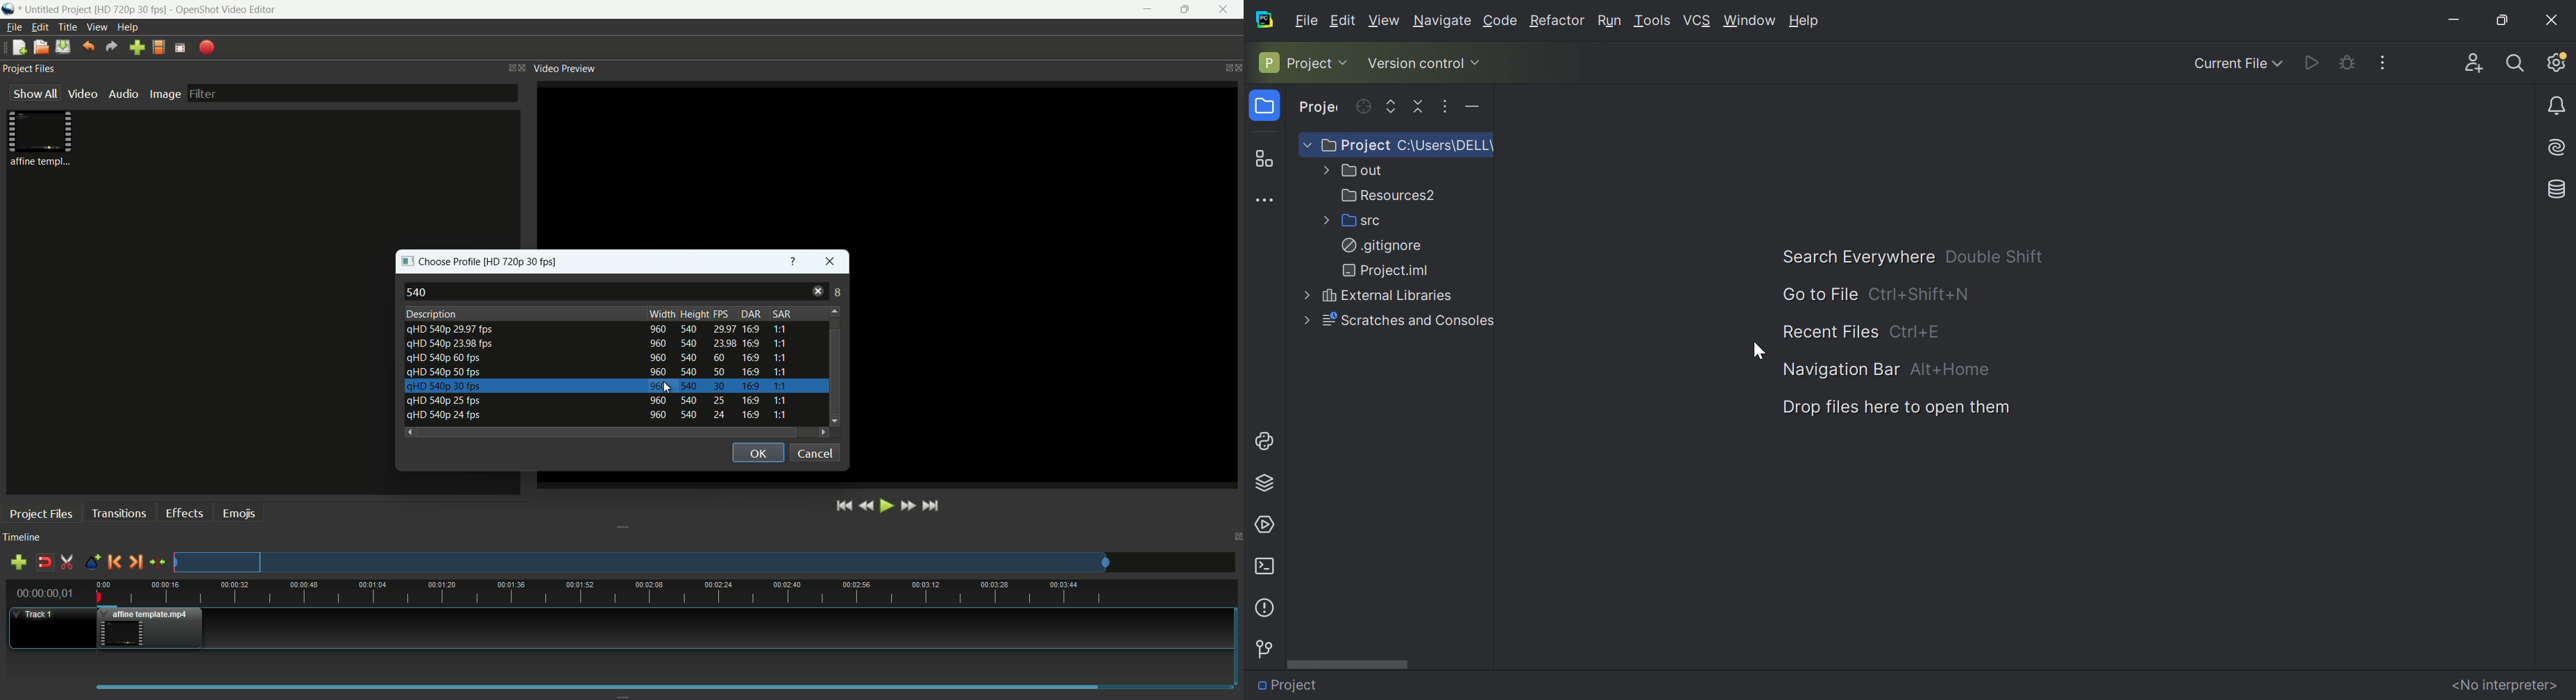  I want to click on width, so click(657, 314).